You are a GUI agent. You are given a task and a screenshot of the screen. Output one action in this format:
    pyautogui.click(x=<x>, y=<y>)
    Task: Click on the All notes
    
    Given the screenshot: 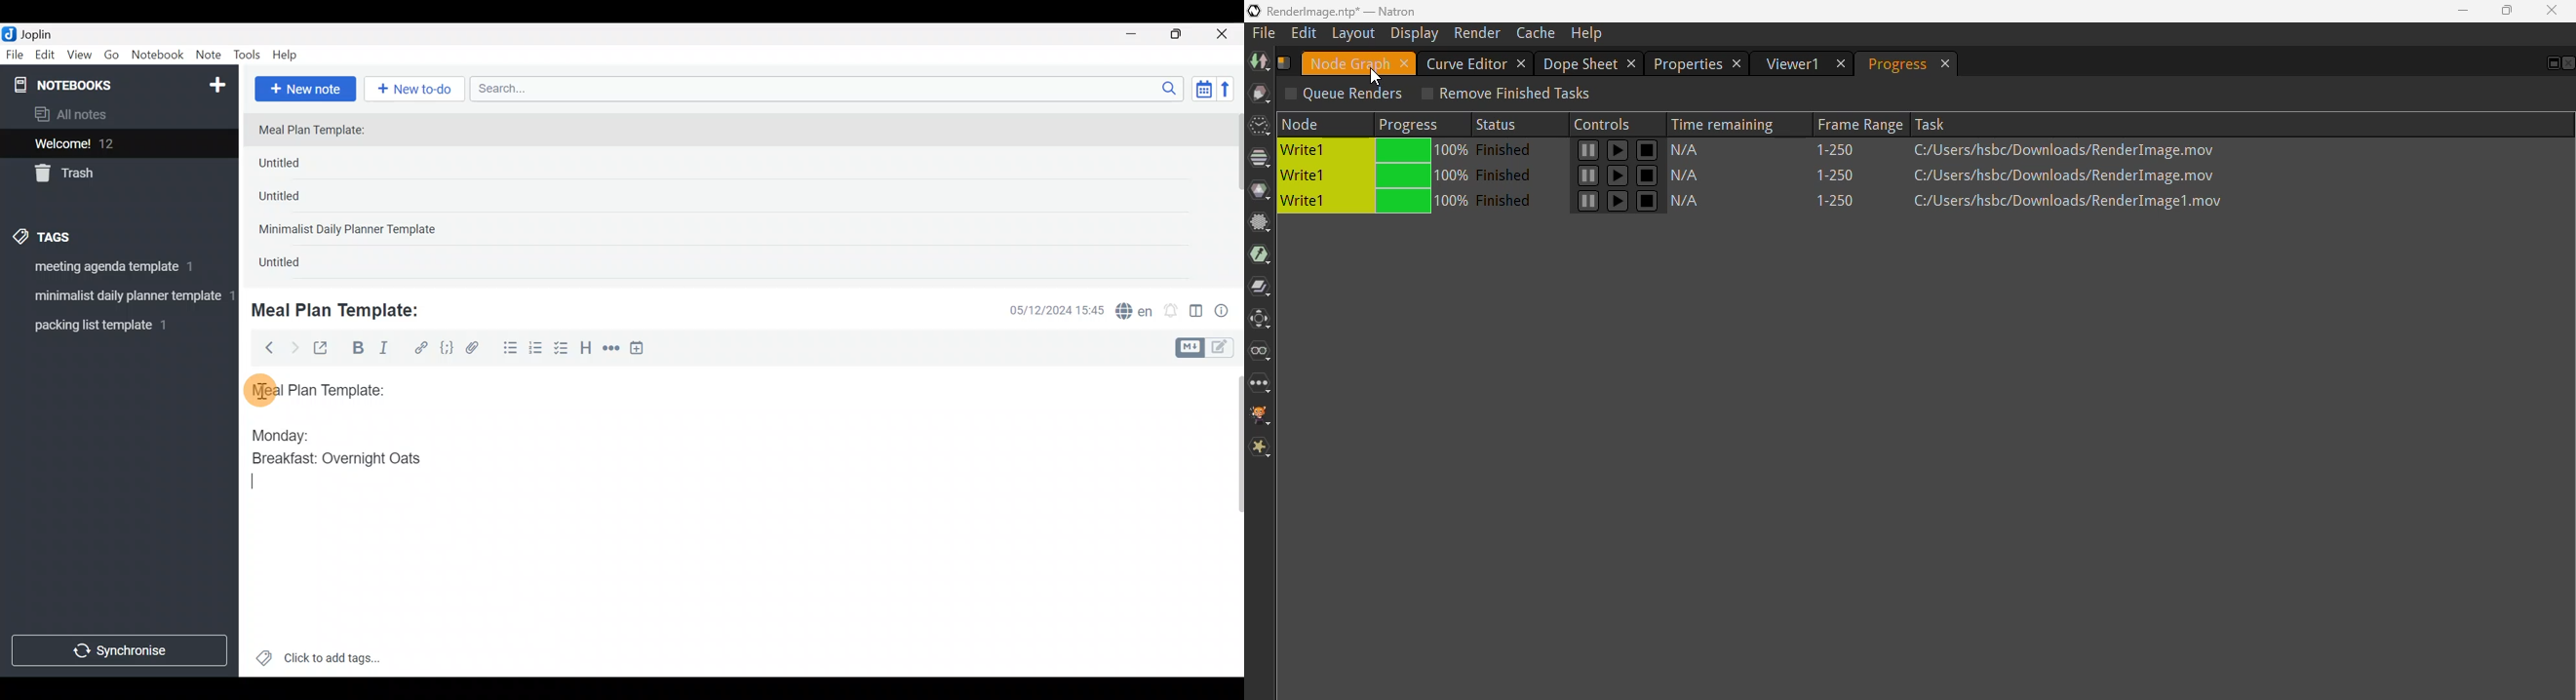 What is the action you would take?
    pyautogui.click(x=116, y=115)
    